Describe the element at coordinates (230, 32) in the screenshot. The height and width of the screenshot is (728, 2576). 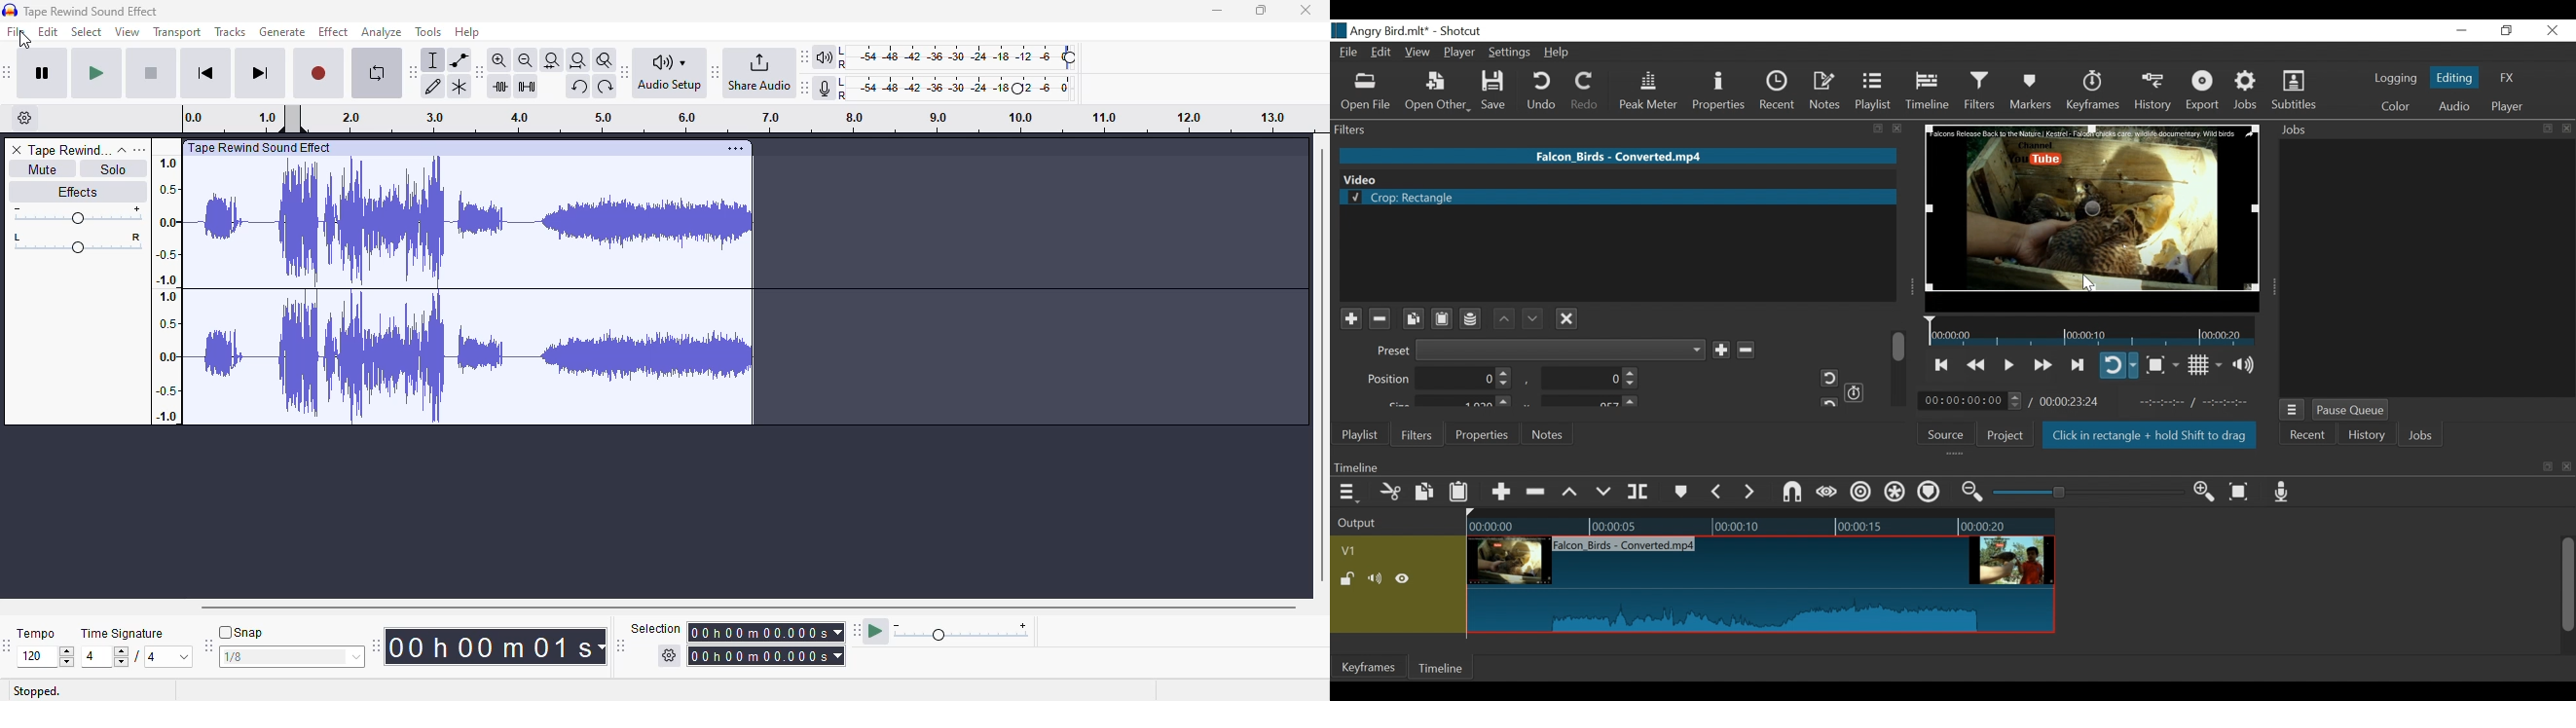
I see `tracks` at that location.